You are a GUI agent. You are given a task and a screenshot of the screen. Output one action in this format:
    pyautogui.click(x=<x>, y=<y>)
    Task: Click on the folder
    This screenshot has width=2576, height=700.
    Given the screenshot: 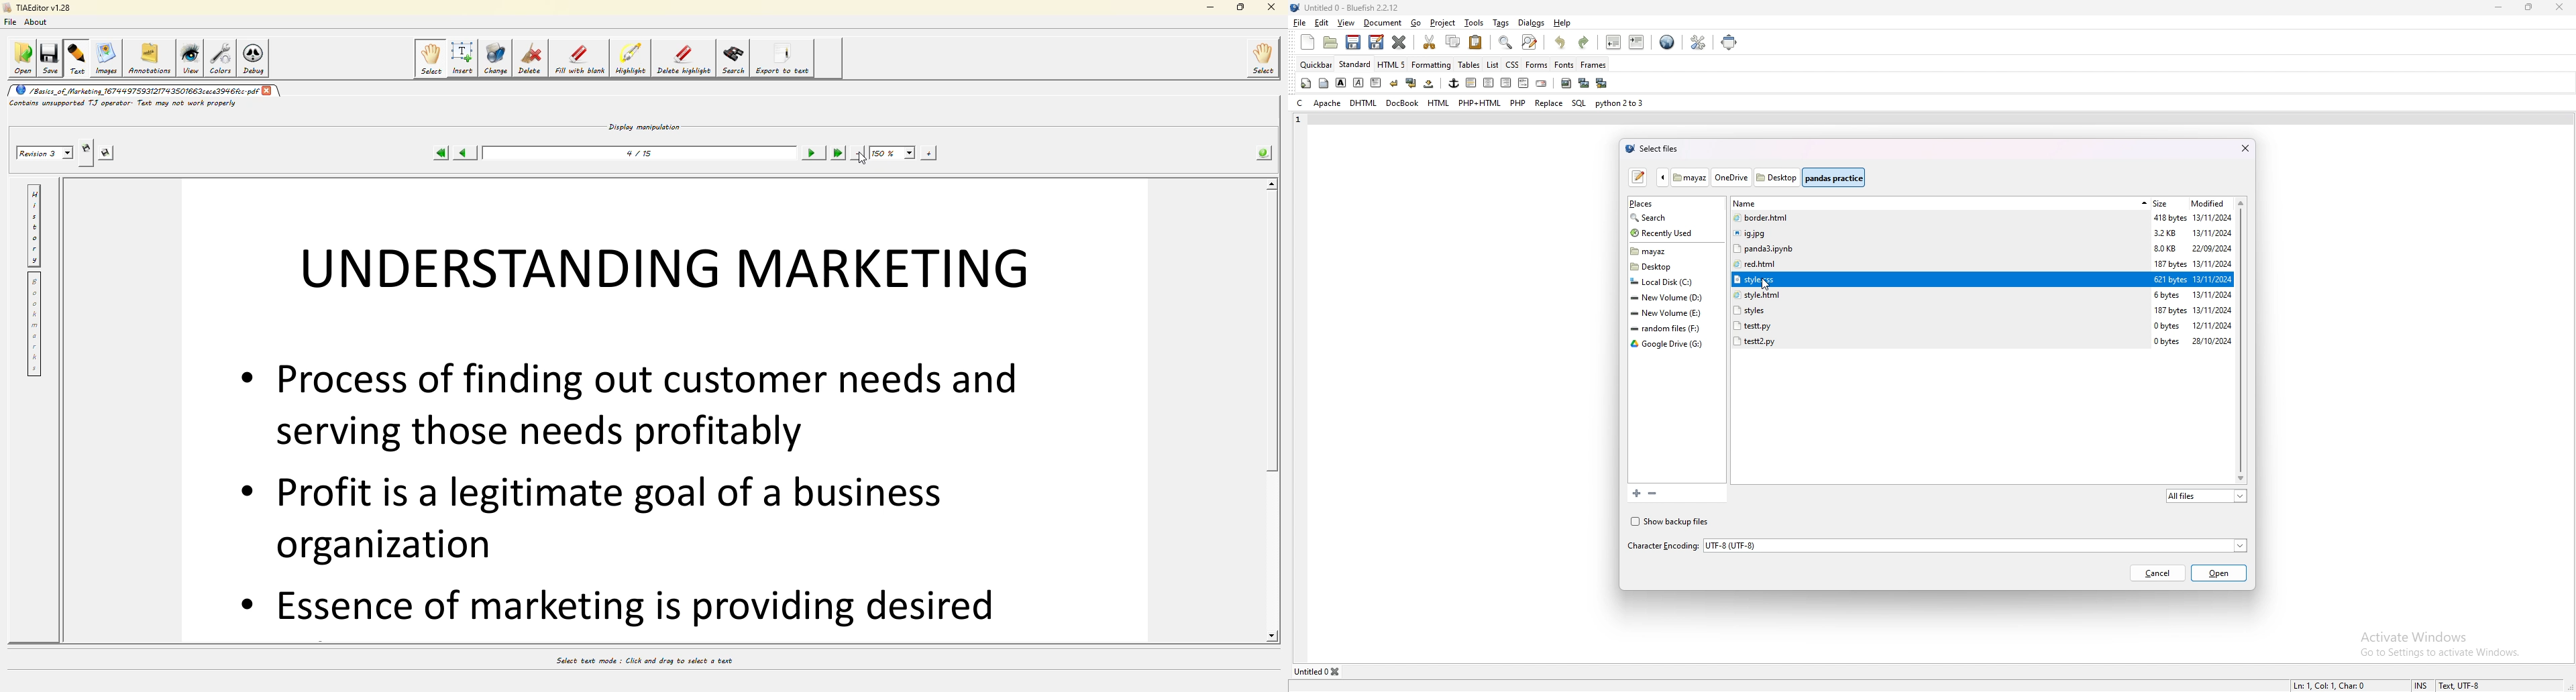 What is the action you would take?
    pyautogui.click(x=1674, y=282)
    